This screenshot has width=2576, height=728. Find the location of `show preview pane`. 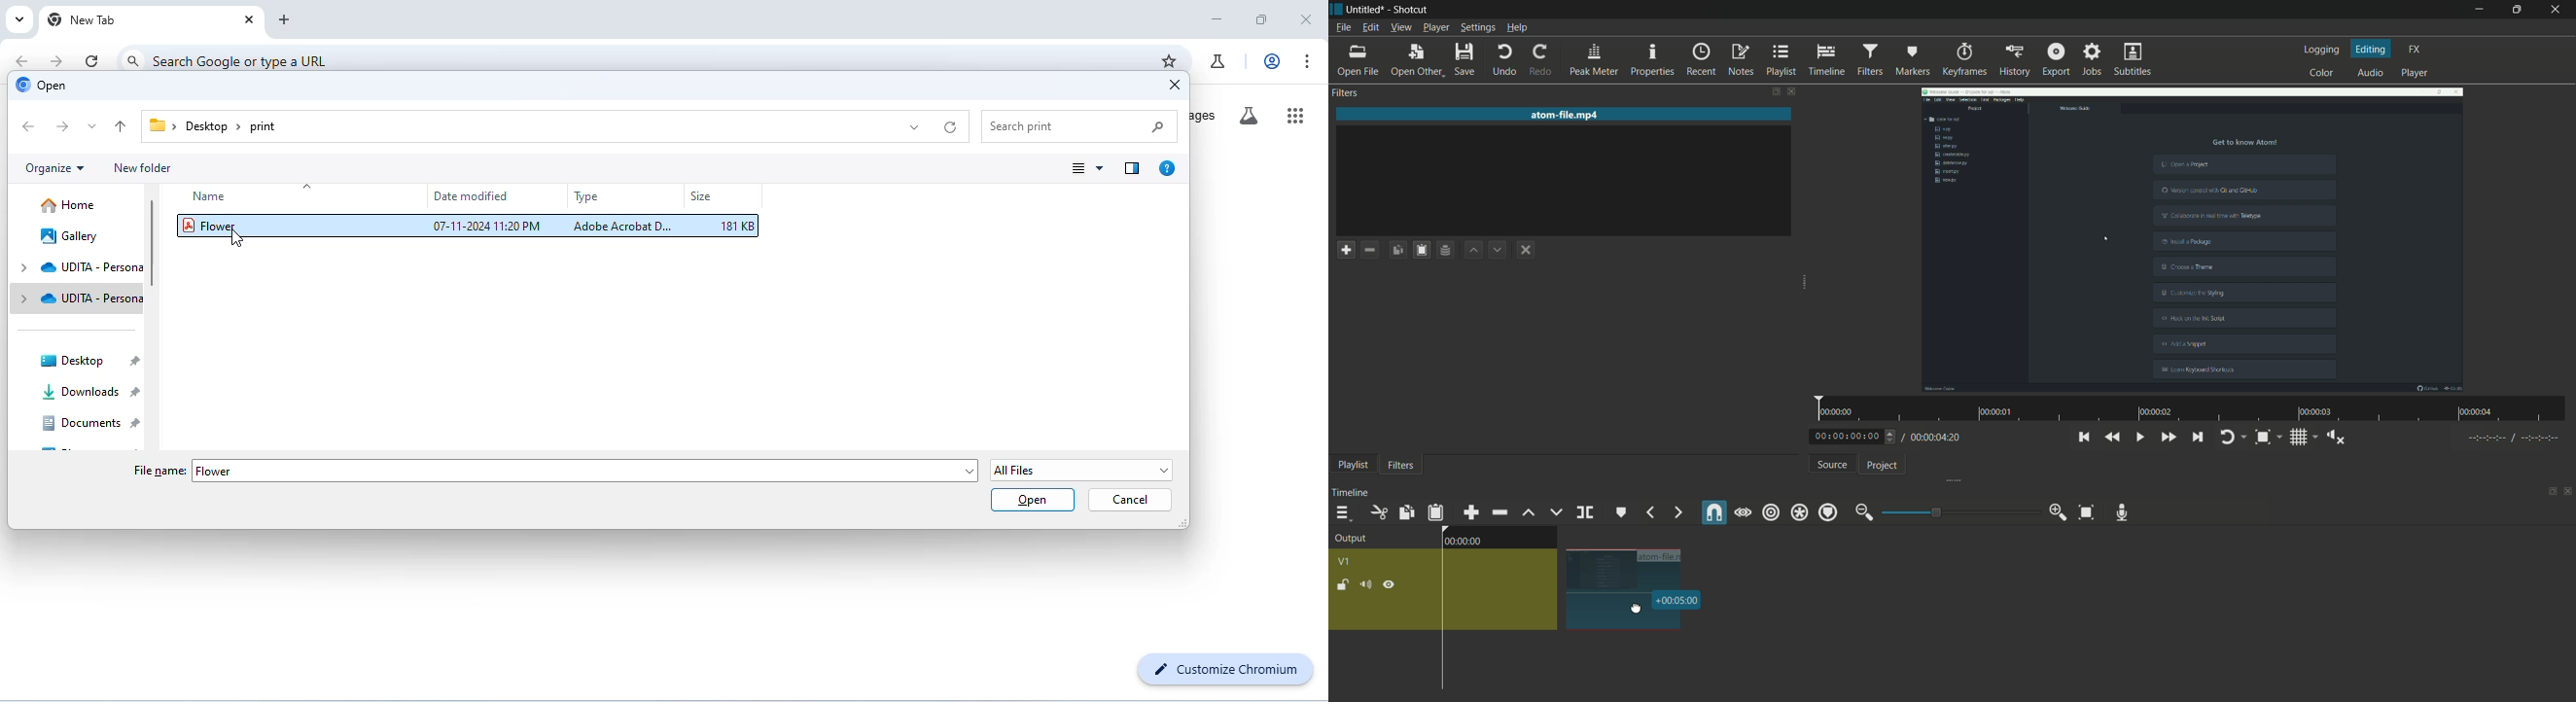

show preview pane is located at coordinates (1133, 169).